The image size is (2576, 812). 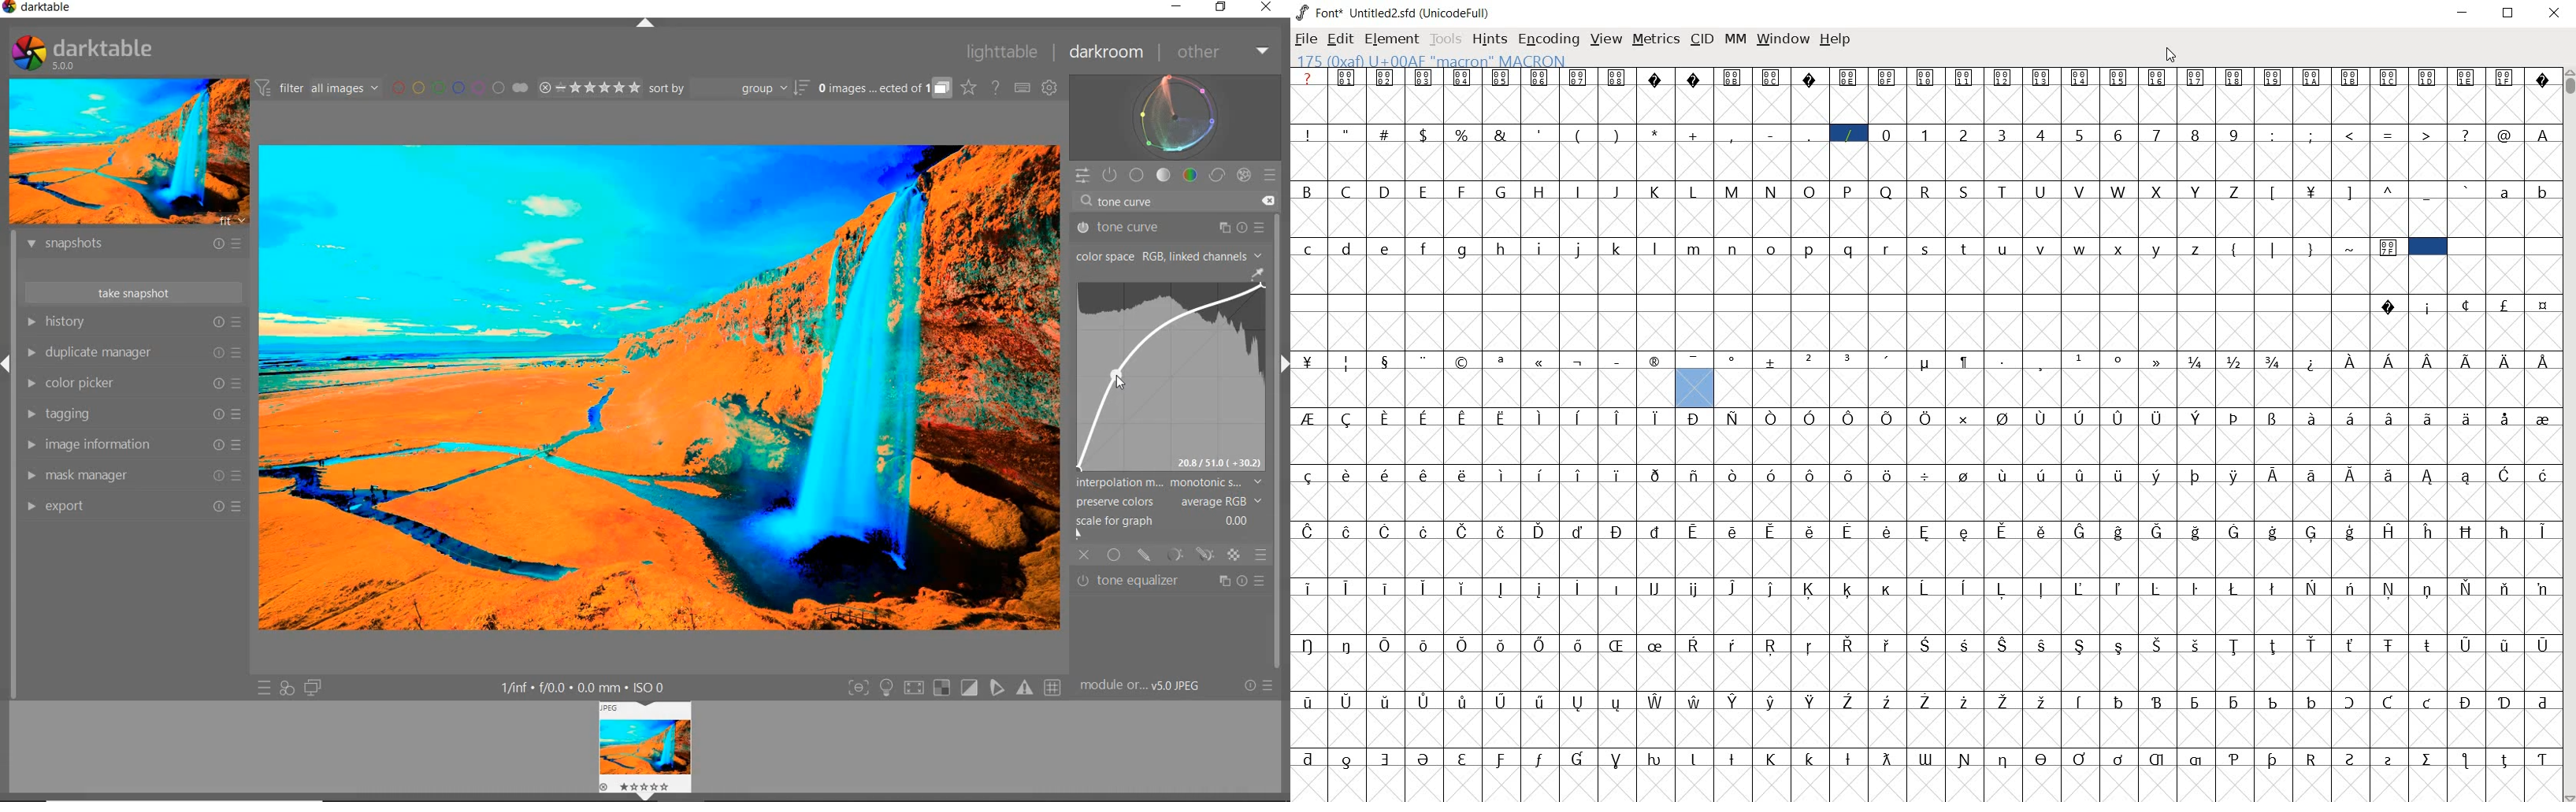 I want to click on Symbol, so click(x=1309, y=588).